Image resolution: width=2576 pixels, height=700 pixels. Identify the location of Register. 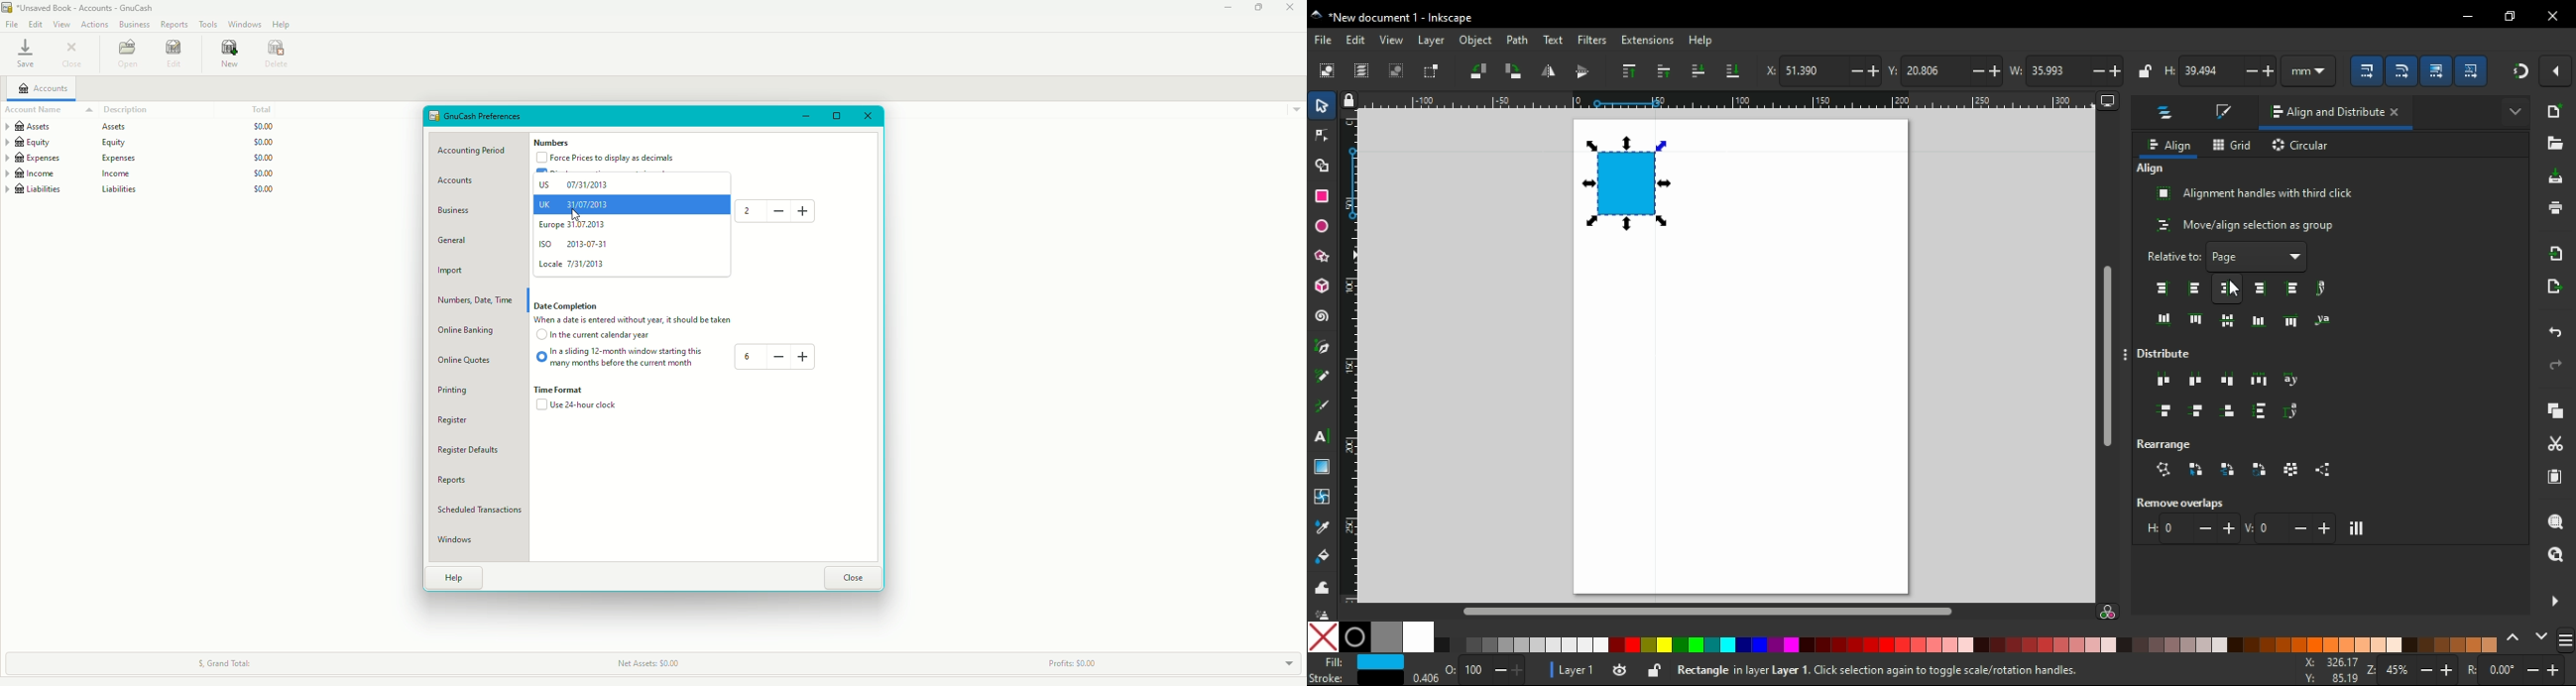
(463, 421).